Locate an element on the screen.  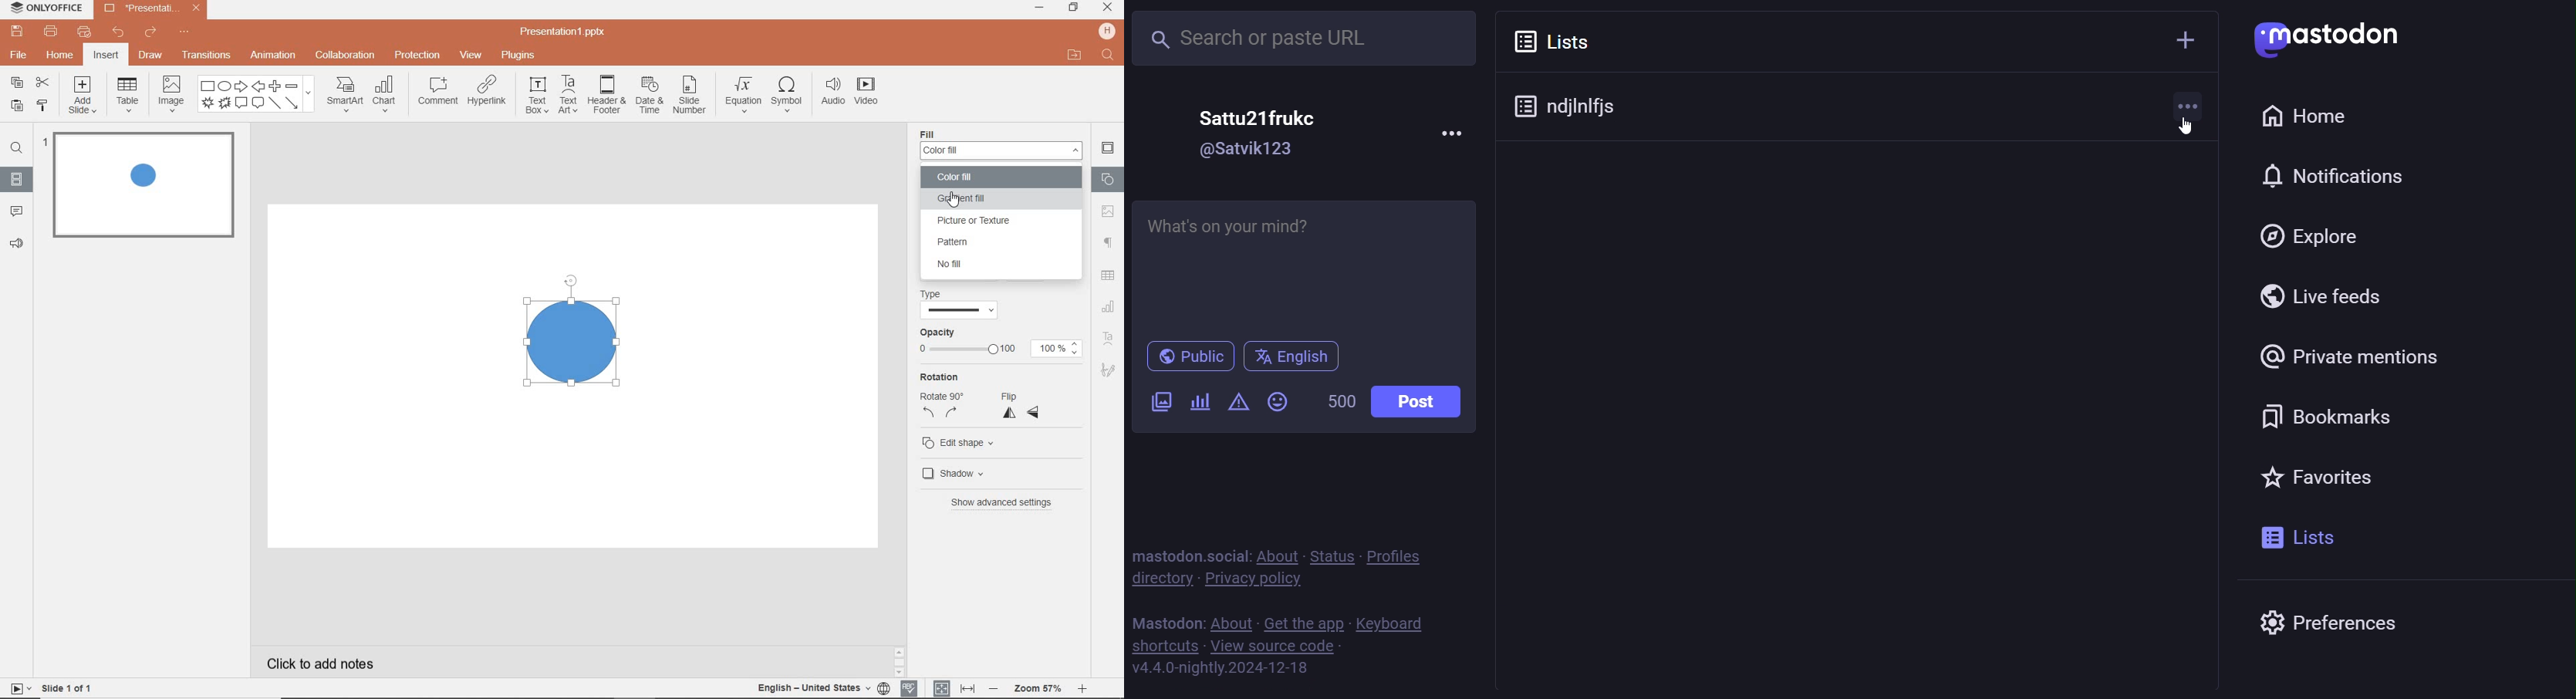
customize quick access toolbar is located at coordinates (185, 30).